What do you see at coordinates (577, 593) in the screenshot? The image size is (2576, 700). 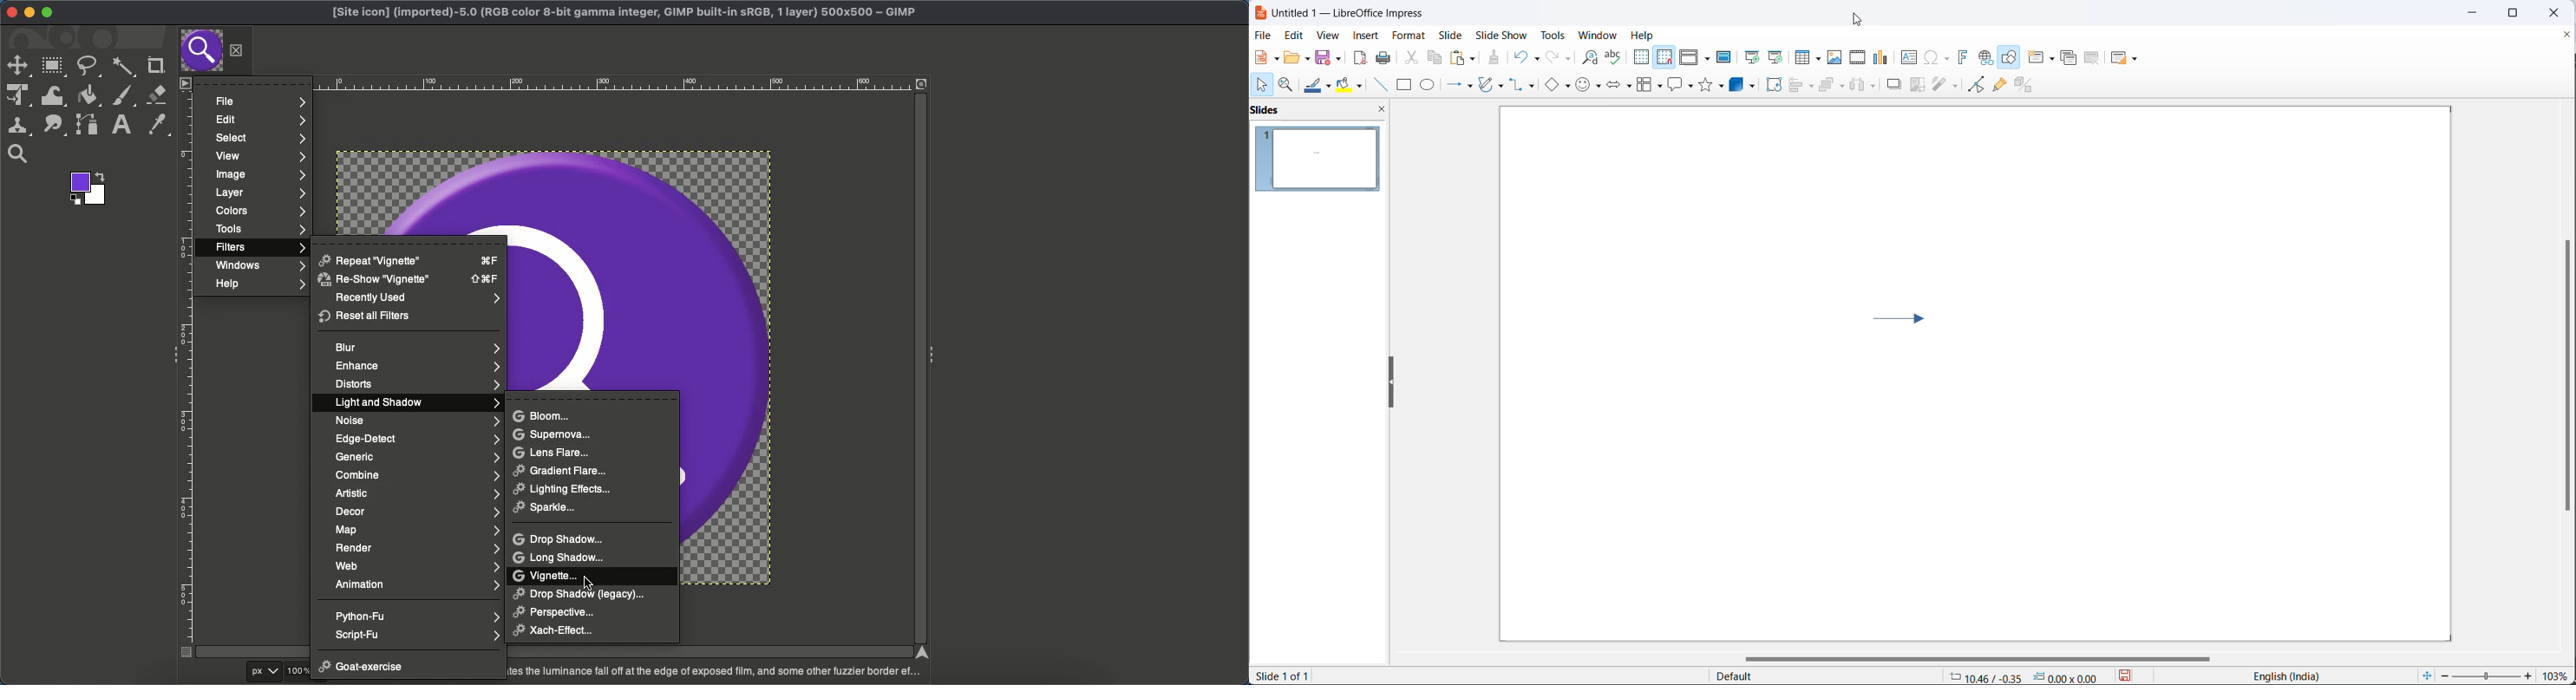 I see `Drop shadow` at bounding box center [577, 593].